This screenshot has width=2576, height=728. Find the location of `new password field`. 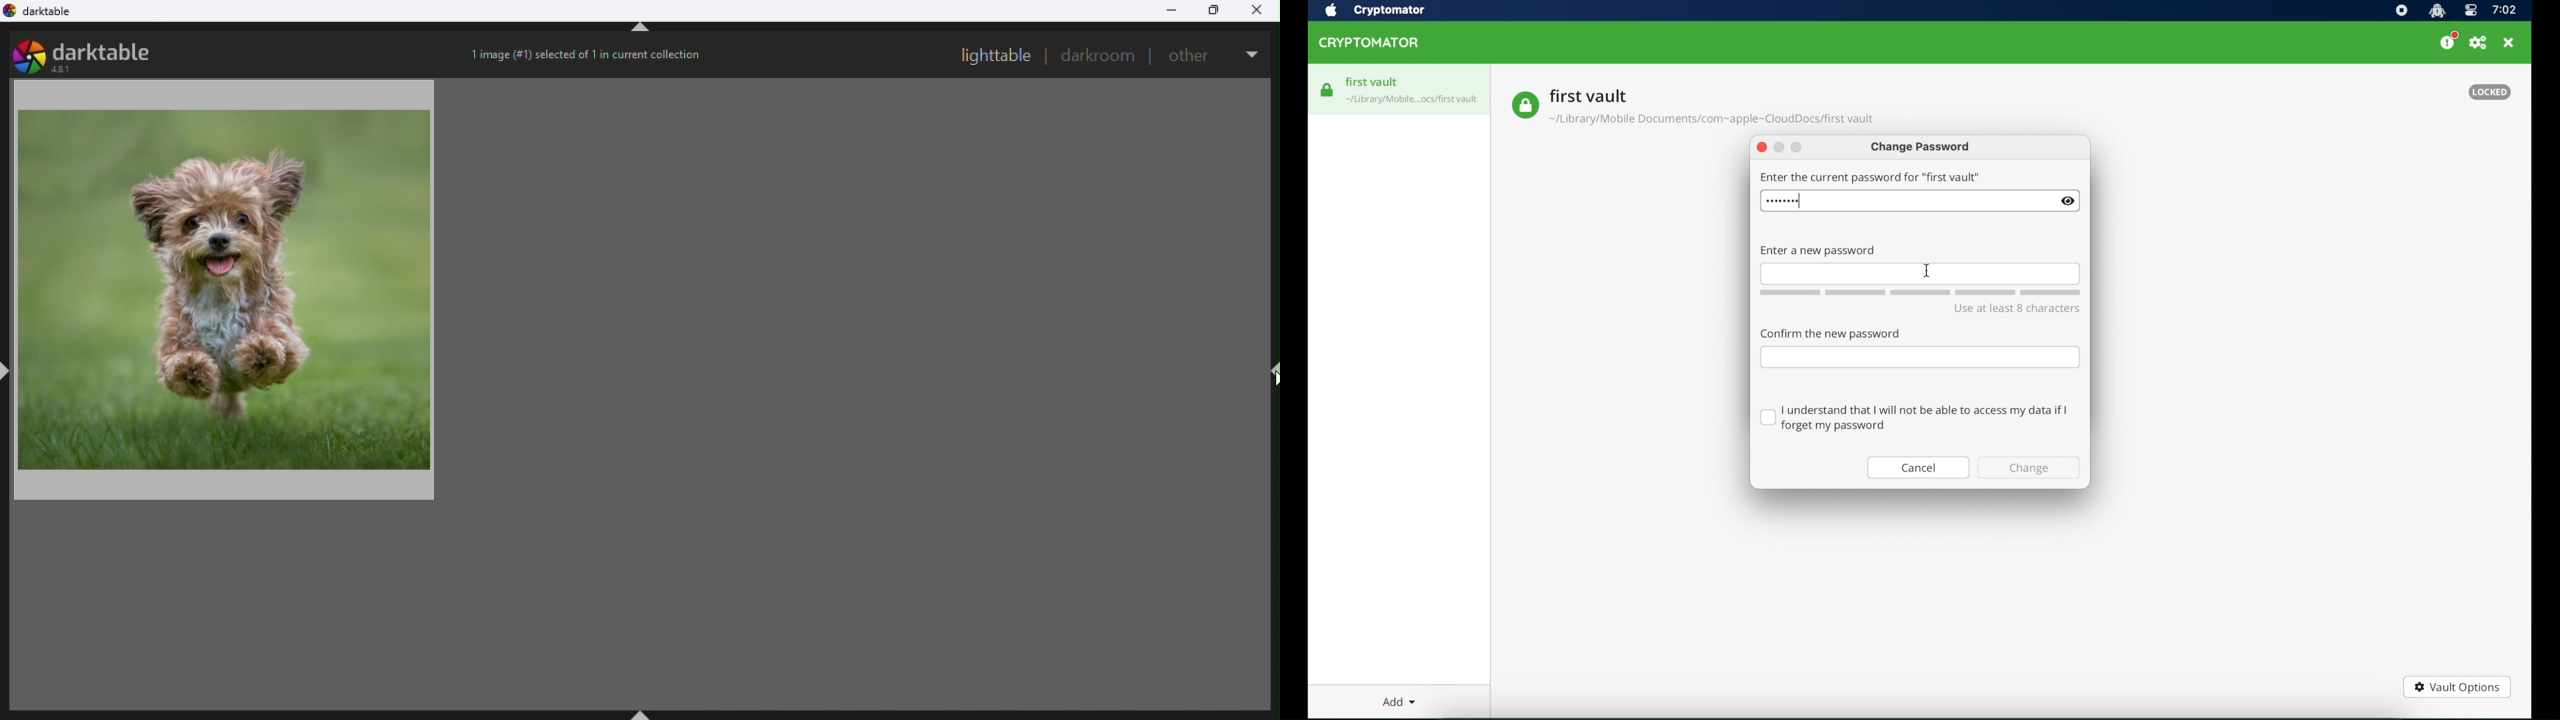

new password field is located at coordinates (1920, 273).